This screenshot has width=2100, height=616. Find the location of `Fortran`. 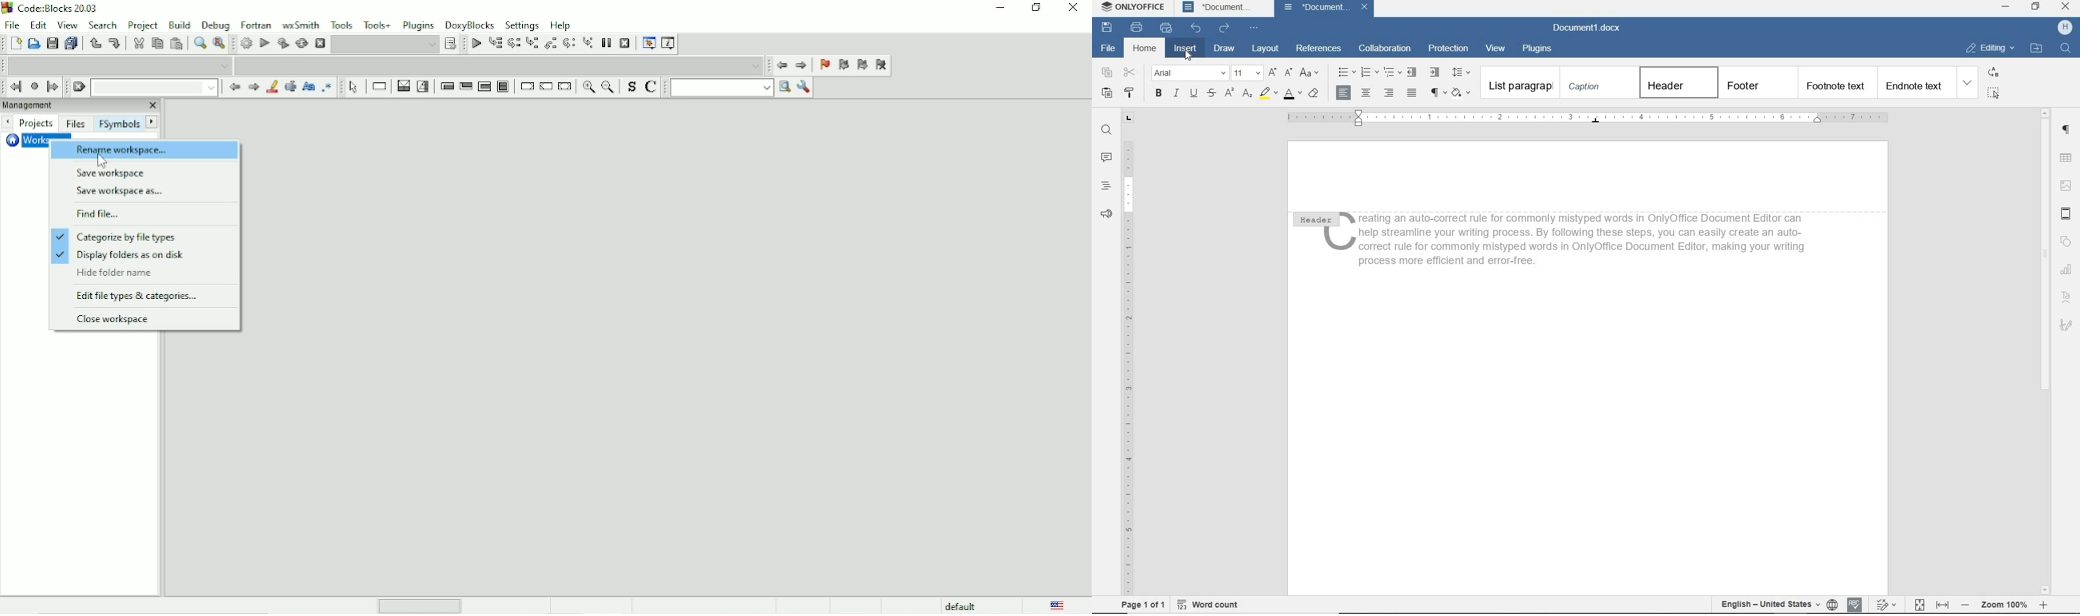

Fortran is located at coordinates (256, 24).